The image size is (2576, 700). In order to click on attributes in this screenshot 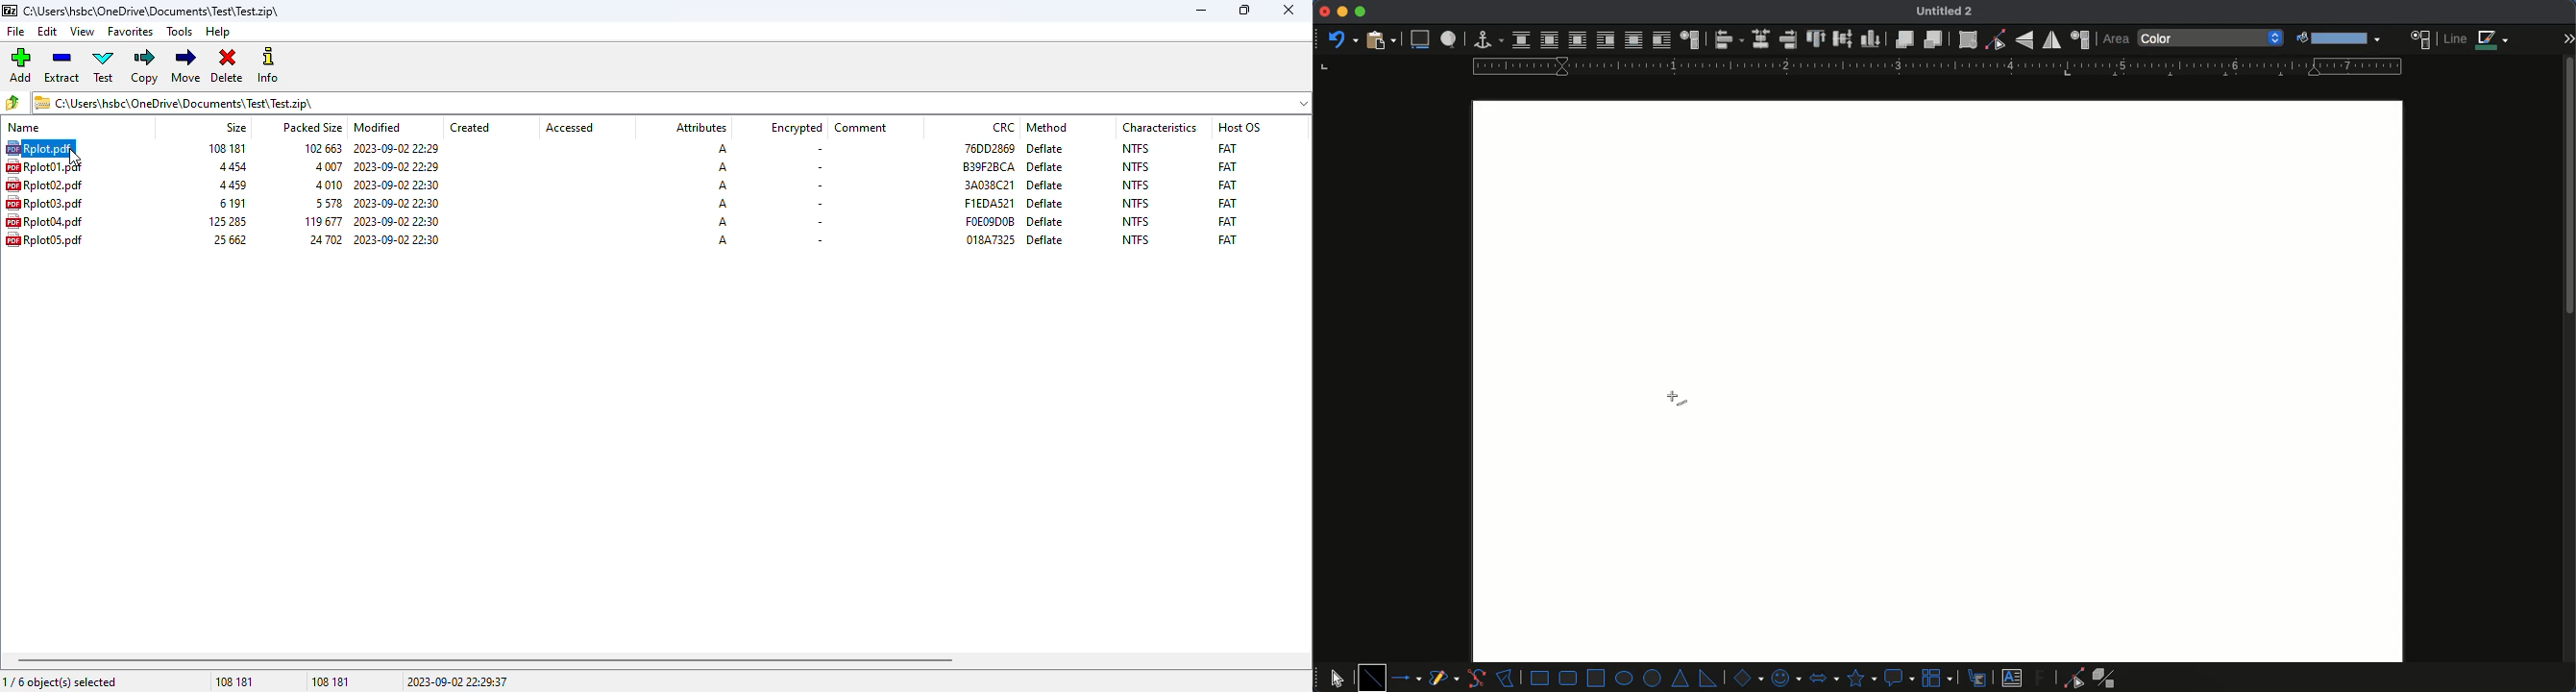, I will do `click(699, 128)`.